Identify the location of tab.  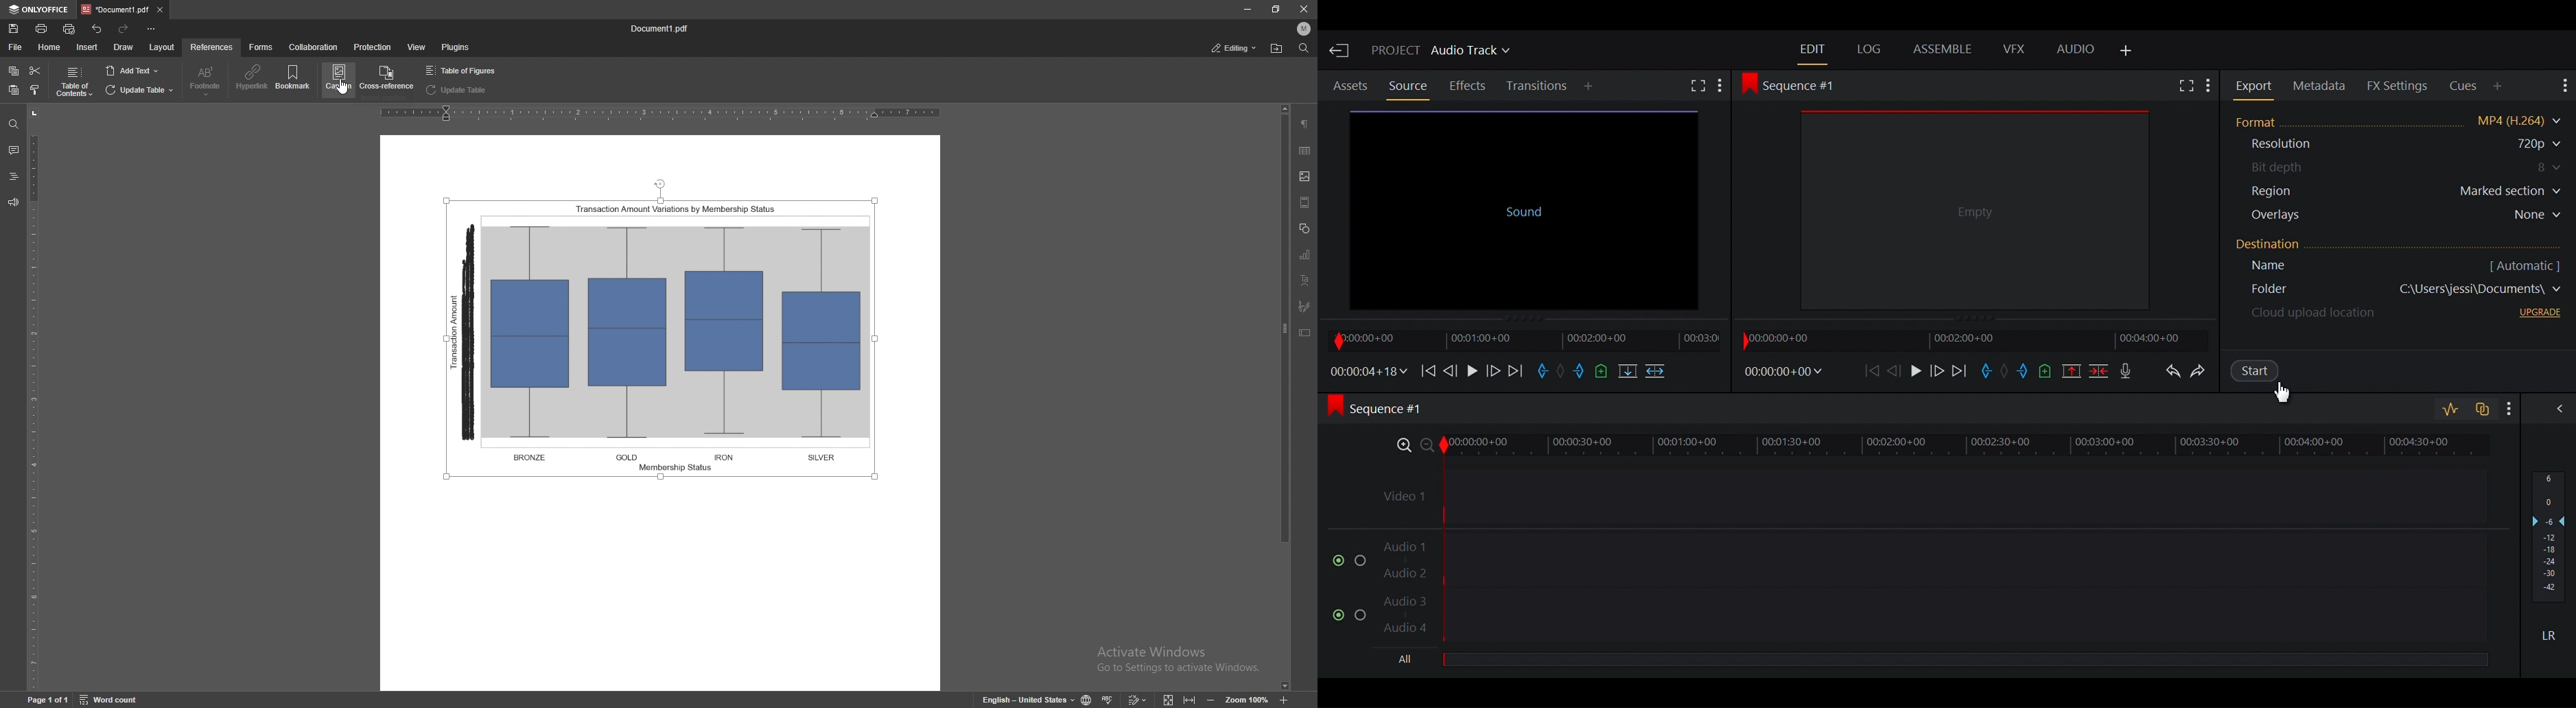
(115, 10).